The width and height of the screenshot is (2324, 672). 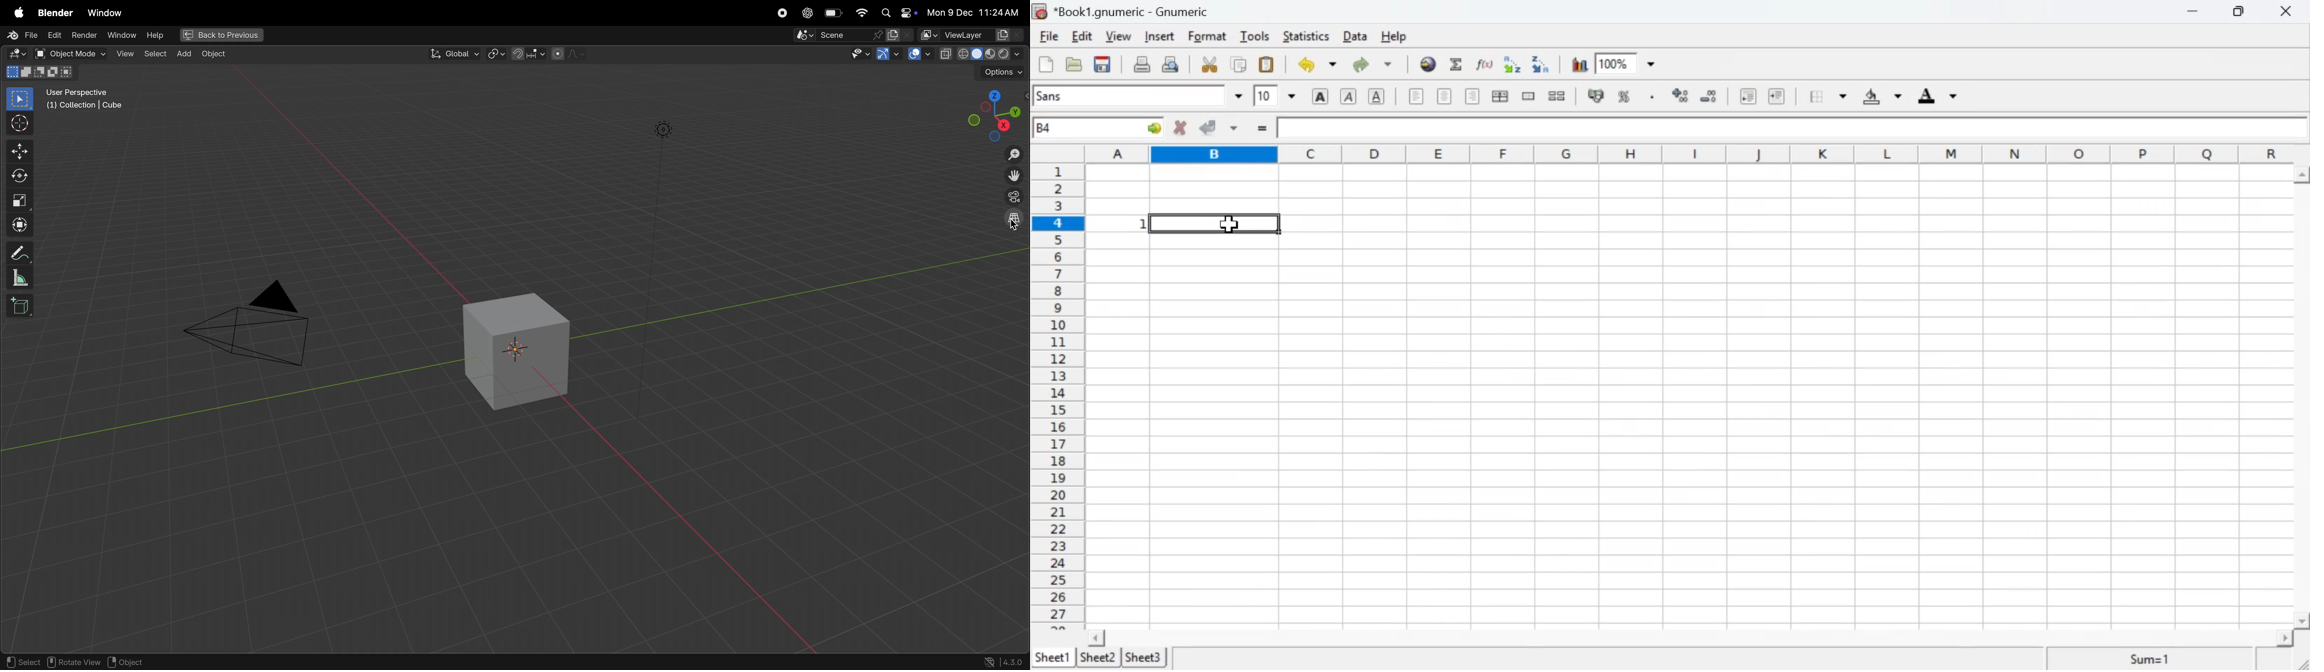 What do you see at coordinates (976, 10) in the screenshot?
I see `date and time` at bounding box center [976, 10].